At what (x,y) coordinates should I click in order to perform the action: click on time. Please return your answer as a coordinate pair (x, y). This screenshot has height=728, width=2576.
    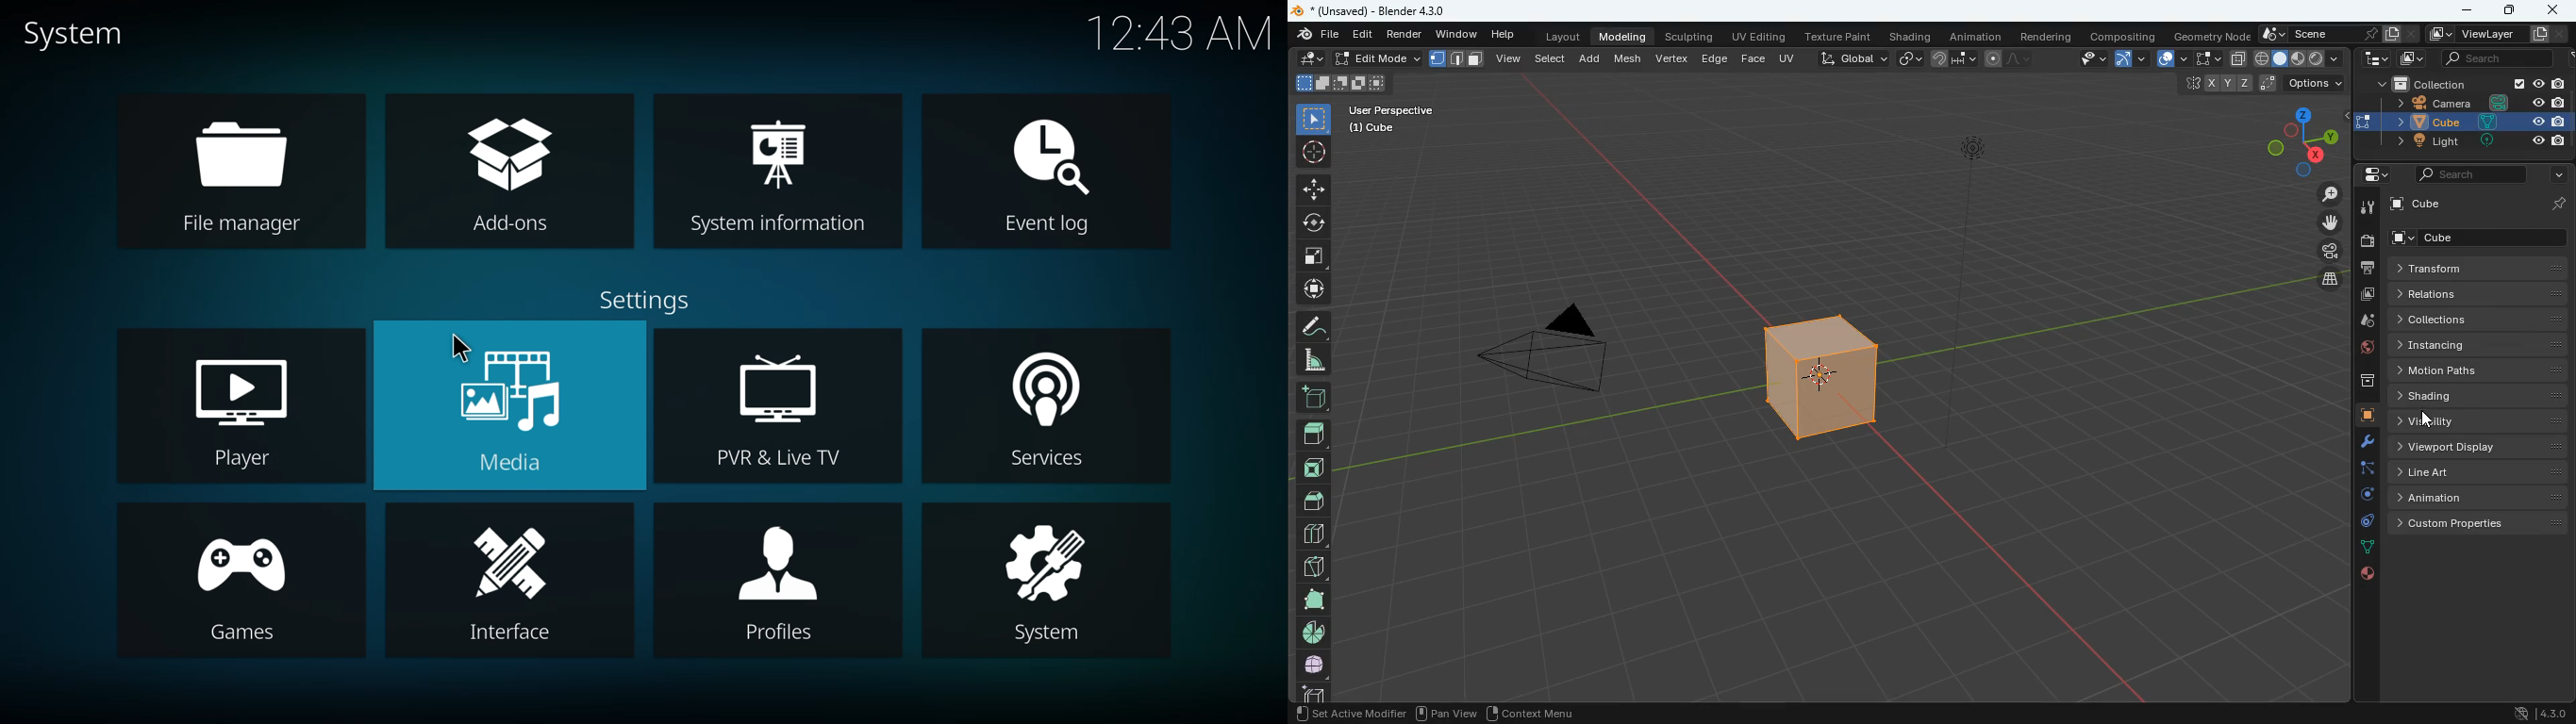
    Looking at the image, I should click on (1182, 32).